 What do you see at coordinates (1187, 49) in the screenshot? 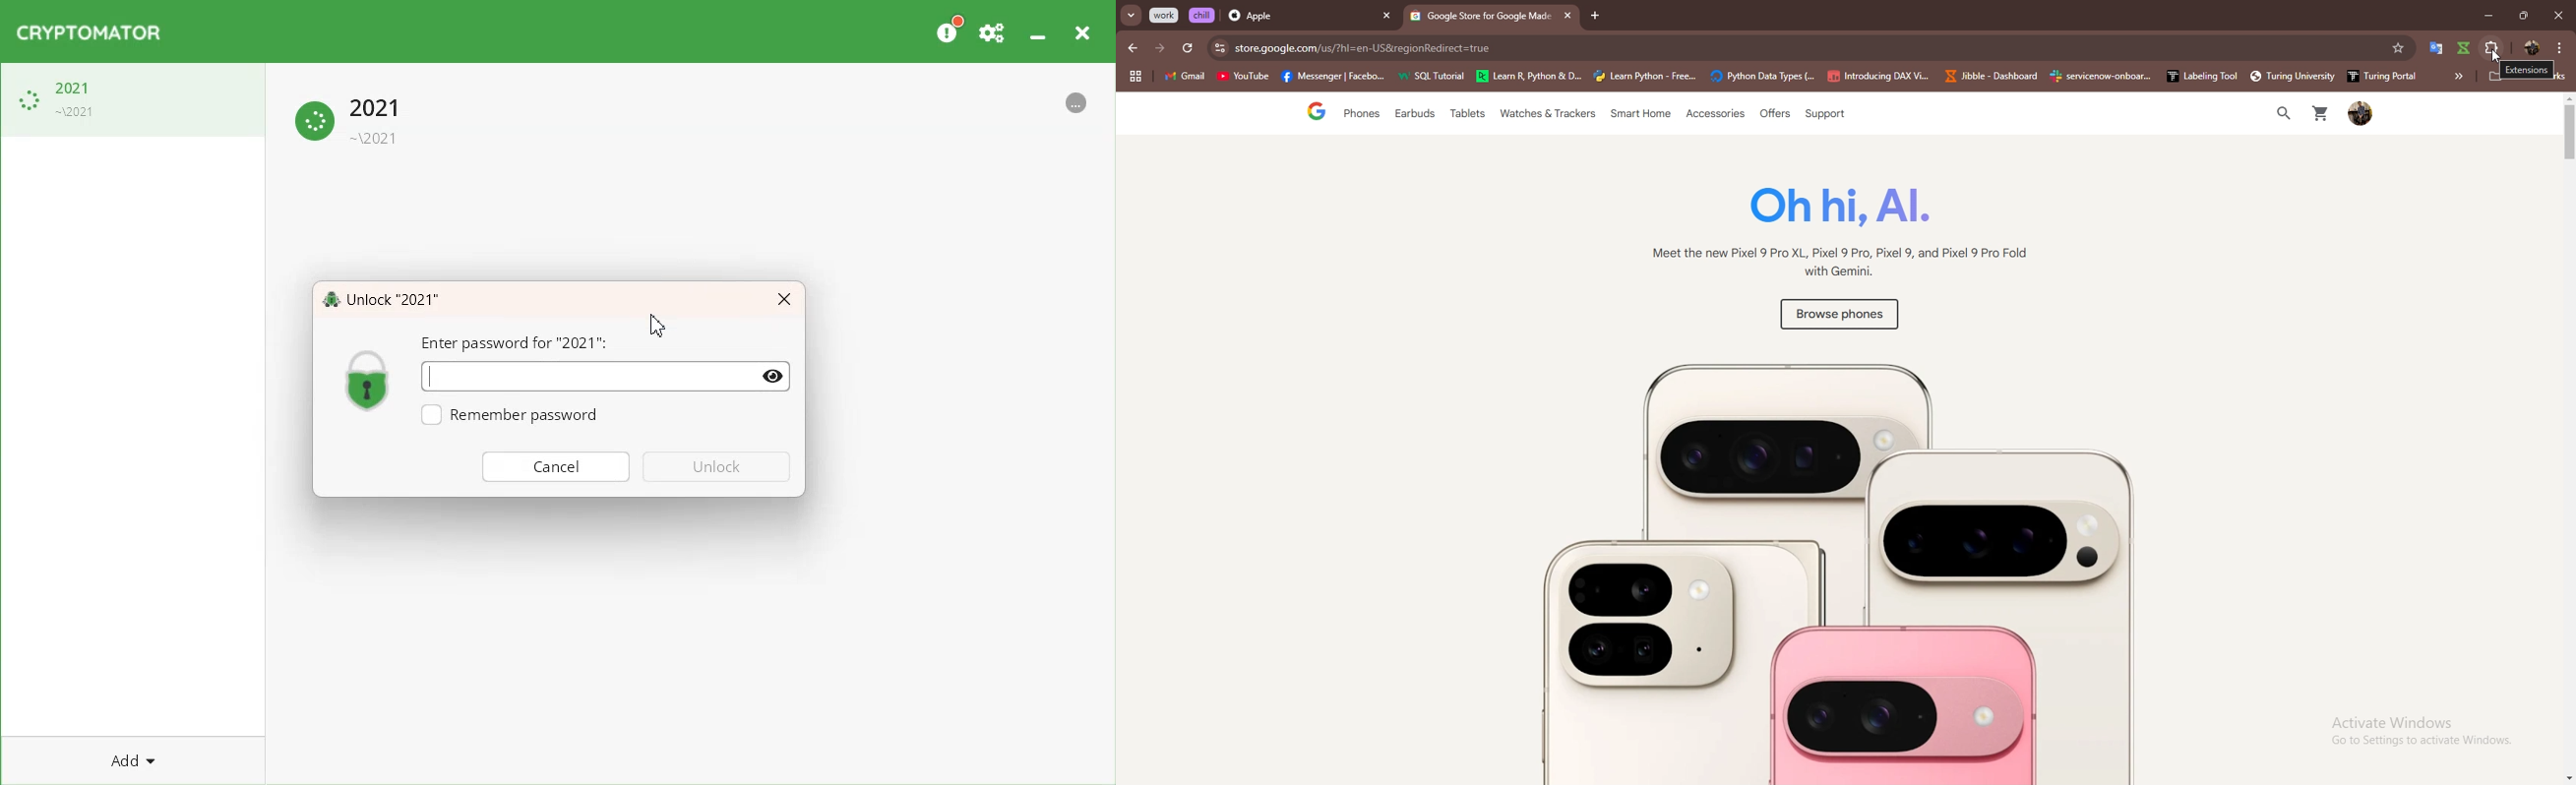
I see `refresh` at bounding box center [1187, 49].